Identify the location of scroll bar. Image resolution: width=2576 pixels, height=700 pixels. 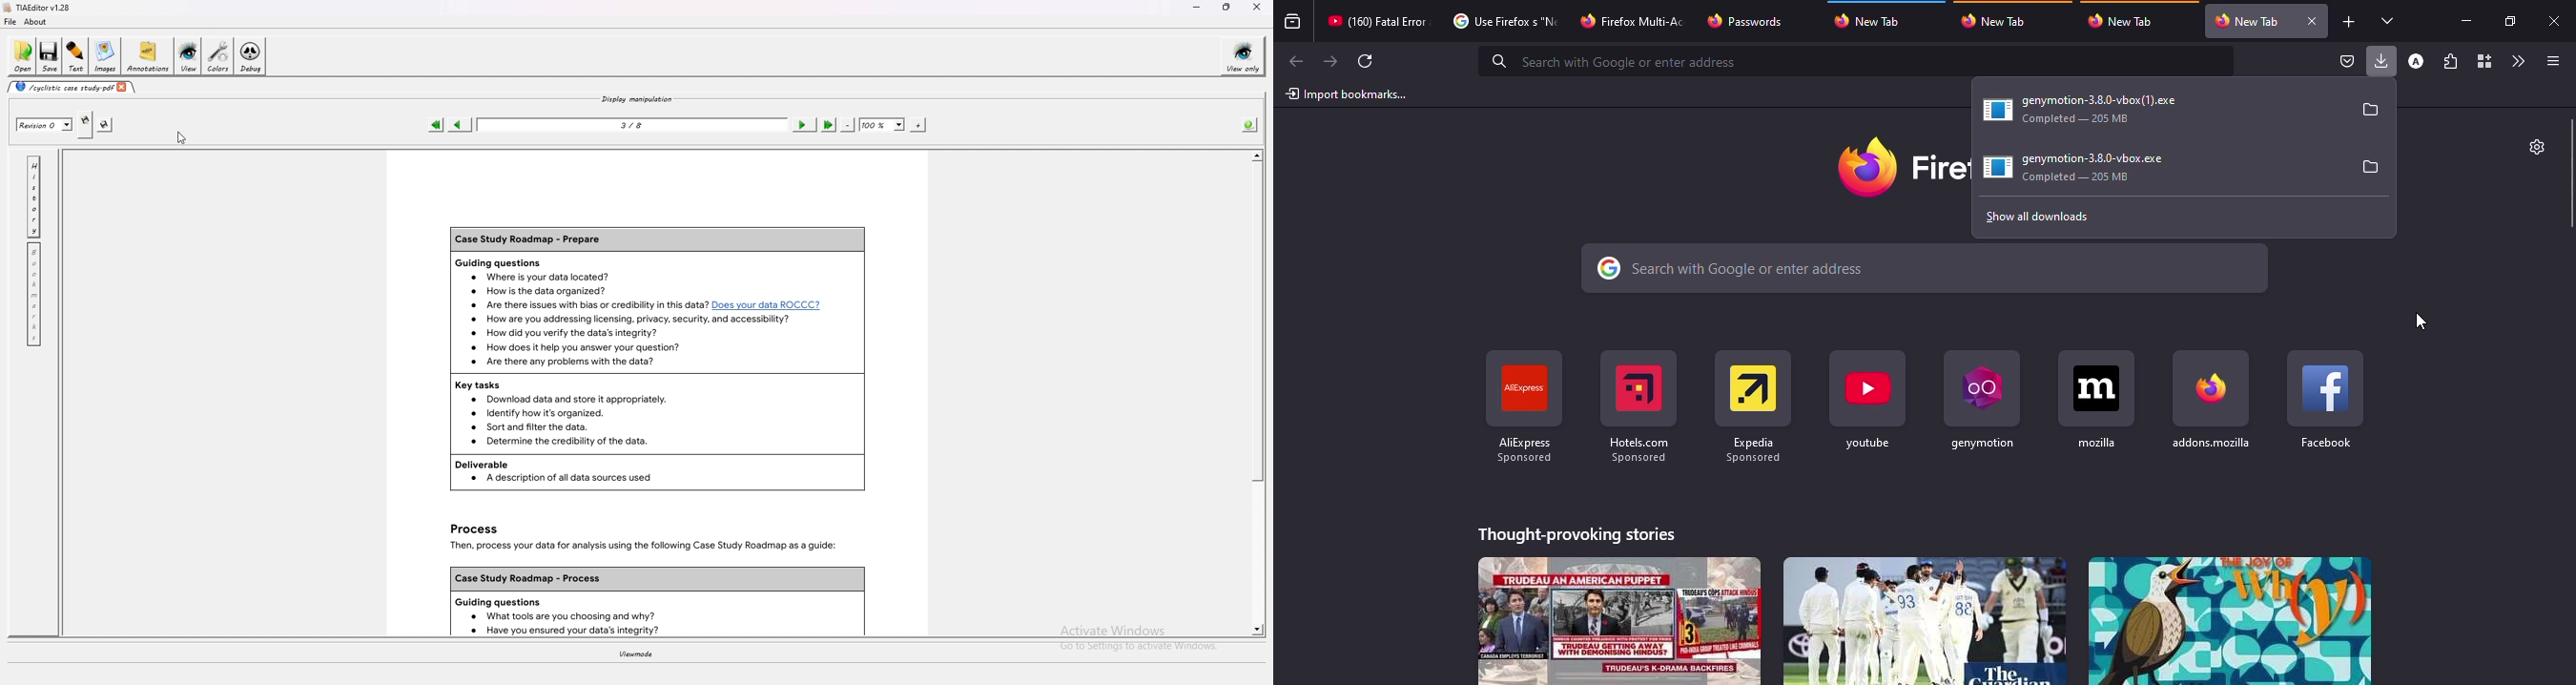
(2577, 175).